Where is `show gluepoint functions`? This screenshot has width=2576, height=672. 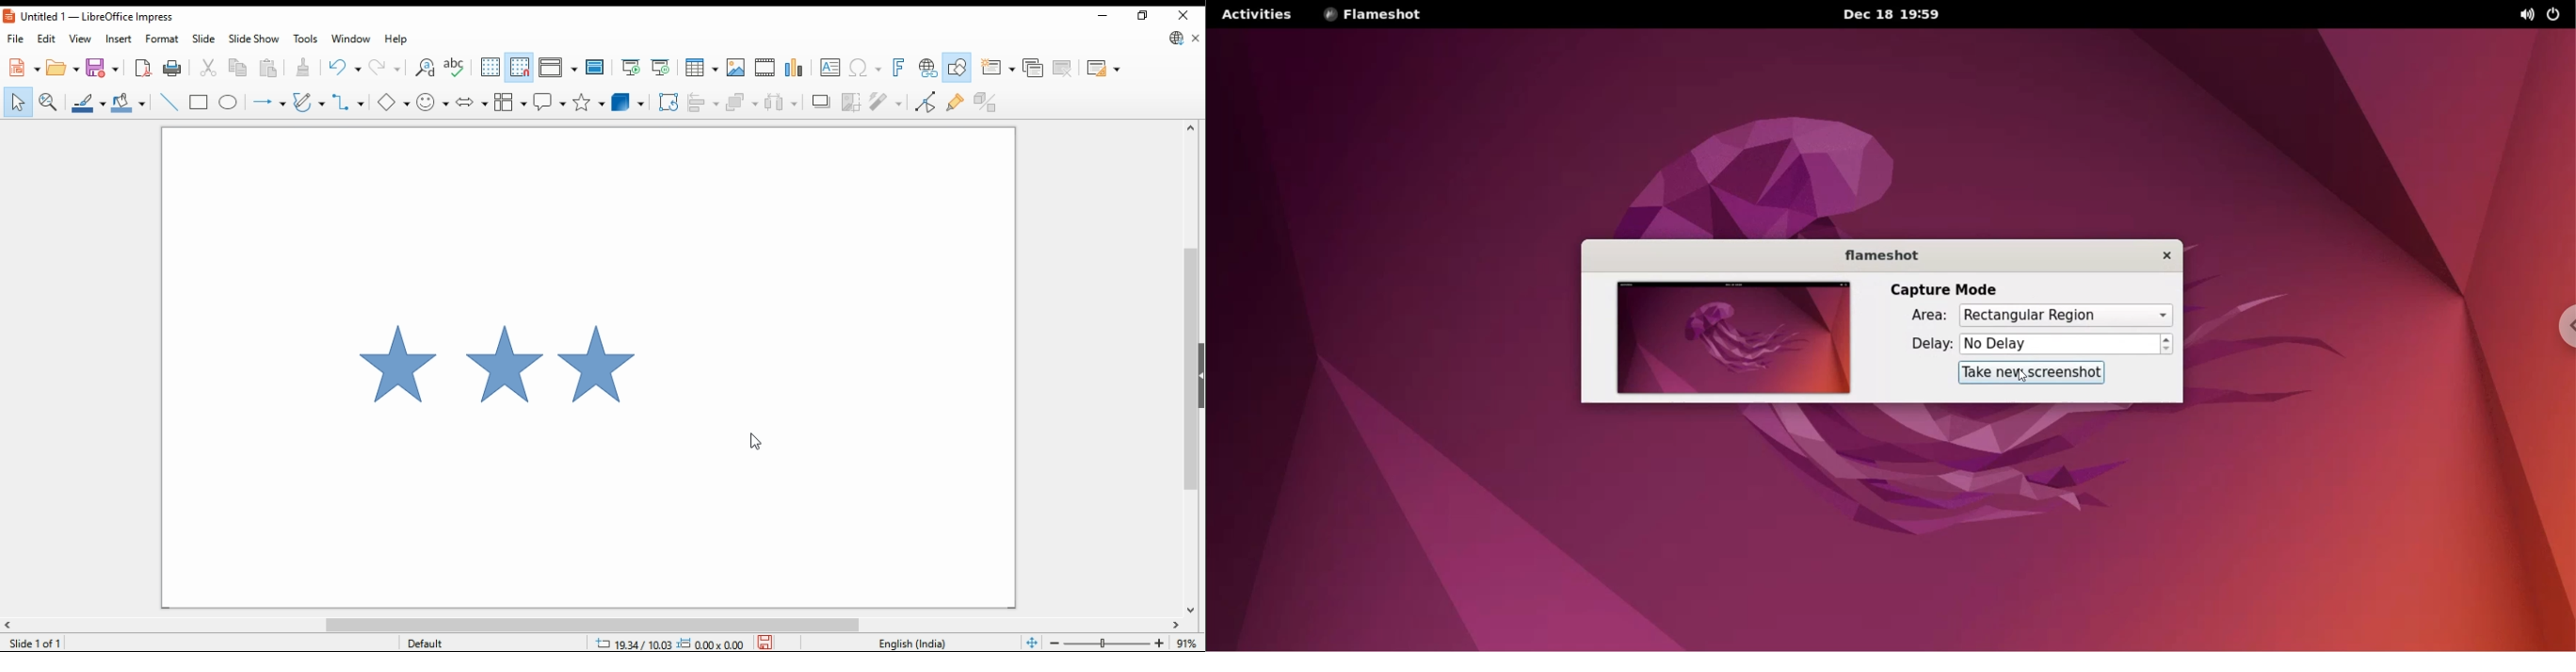 show gluepoint functions is located at coordinates (957, 101).